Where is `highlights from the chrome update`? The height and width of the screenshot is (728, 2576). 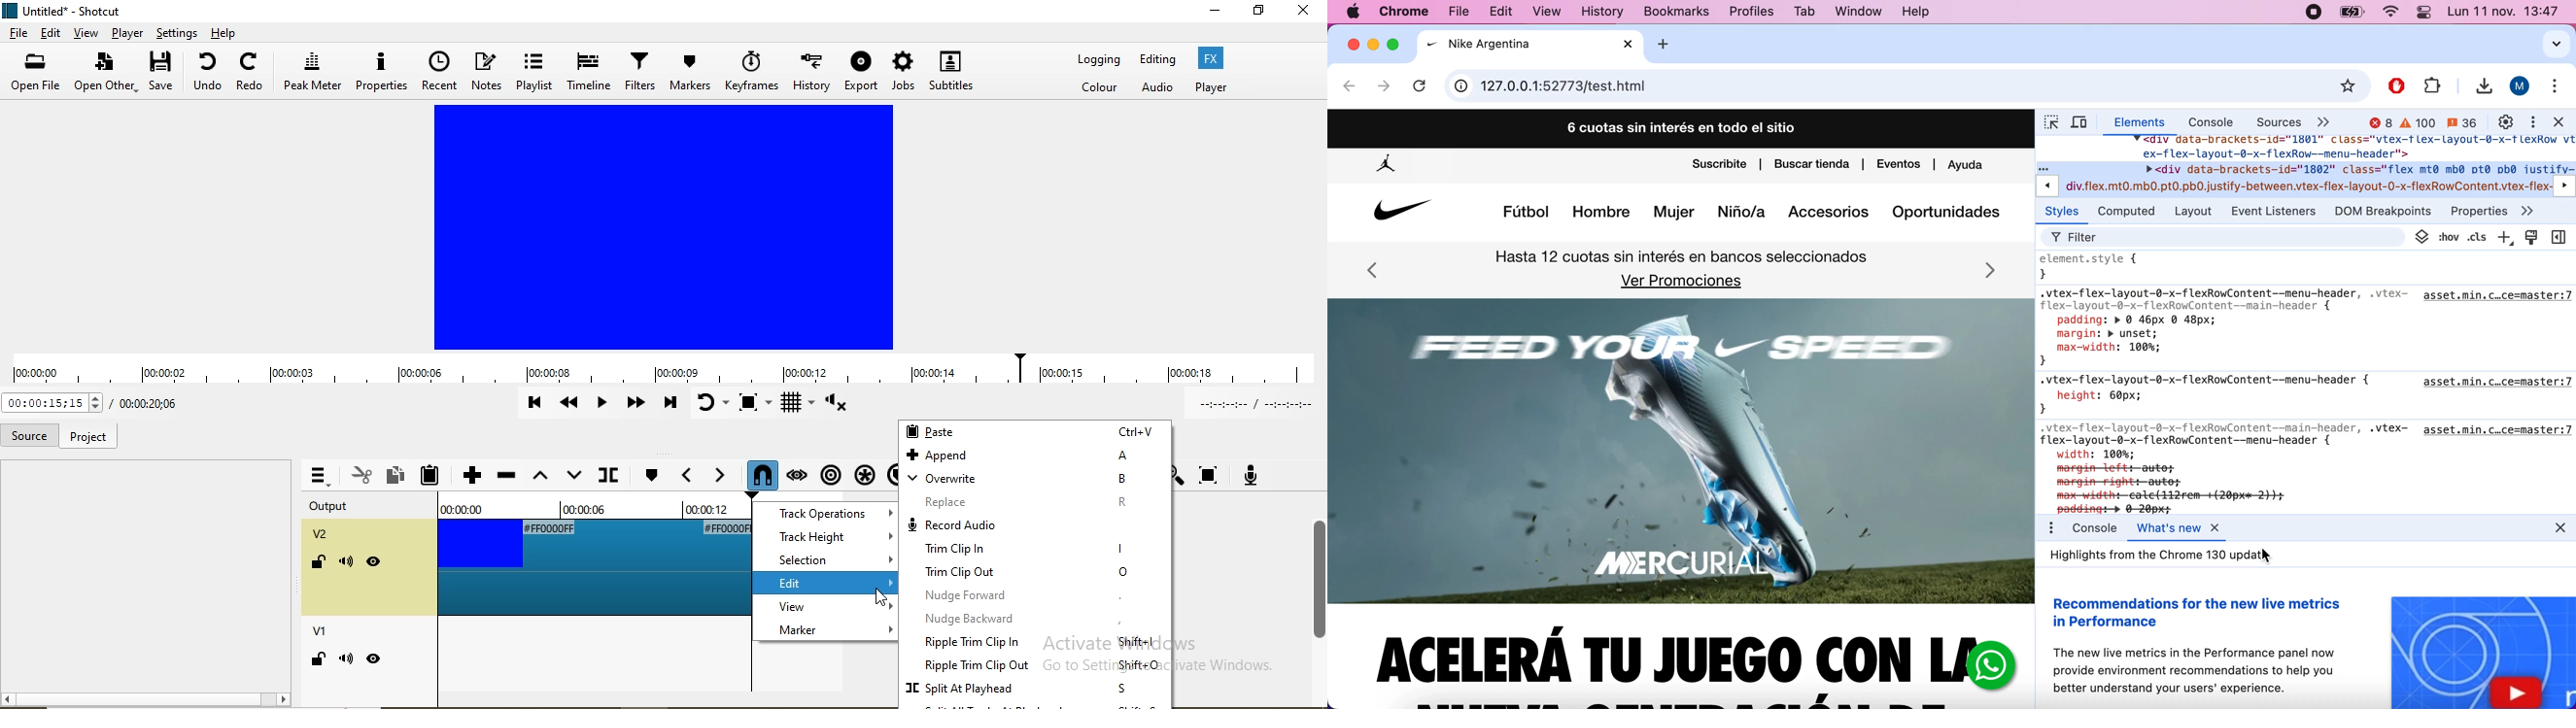 highlights from the chrome update is located at coordinates (2308, 638).